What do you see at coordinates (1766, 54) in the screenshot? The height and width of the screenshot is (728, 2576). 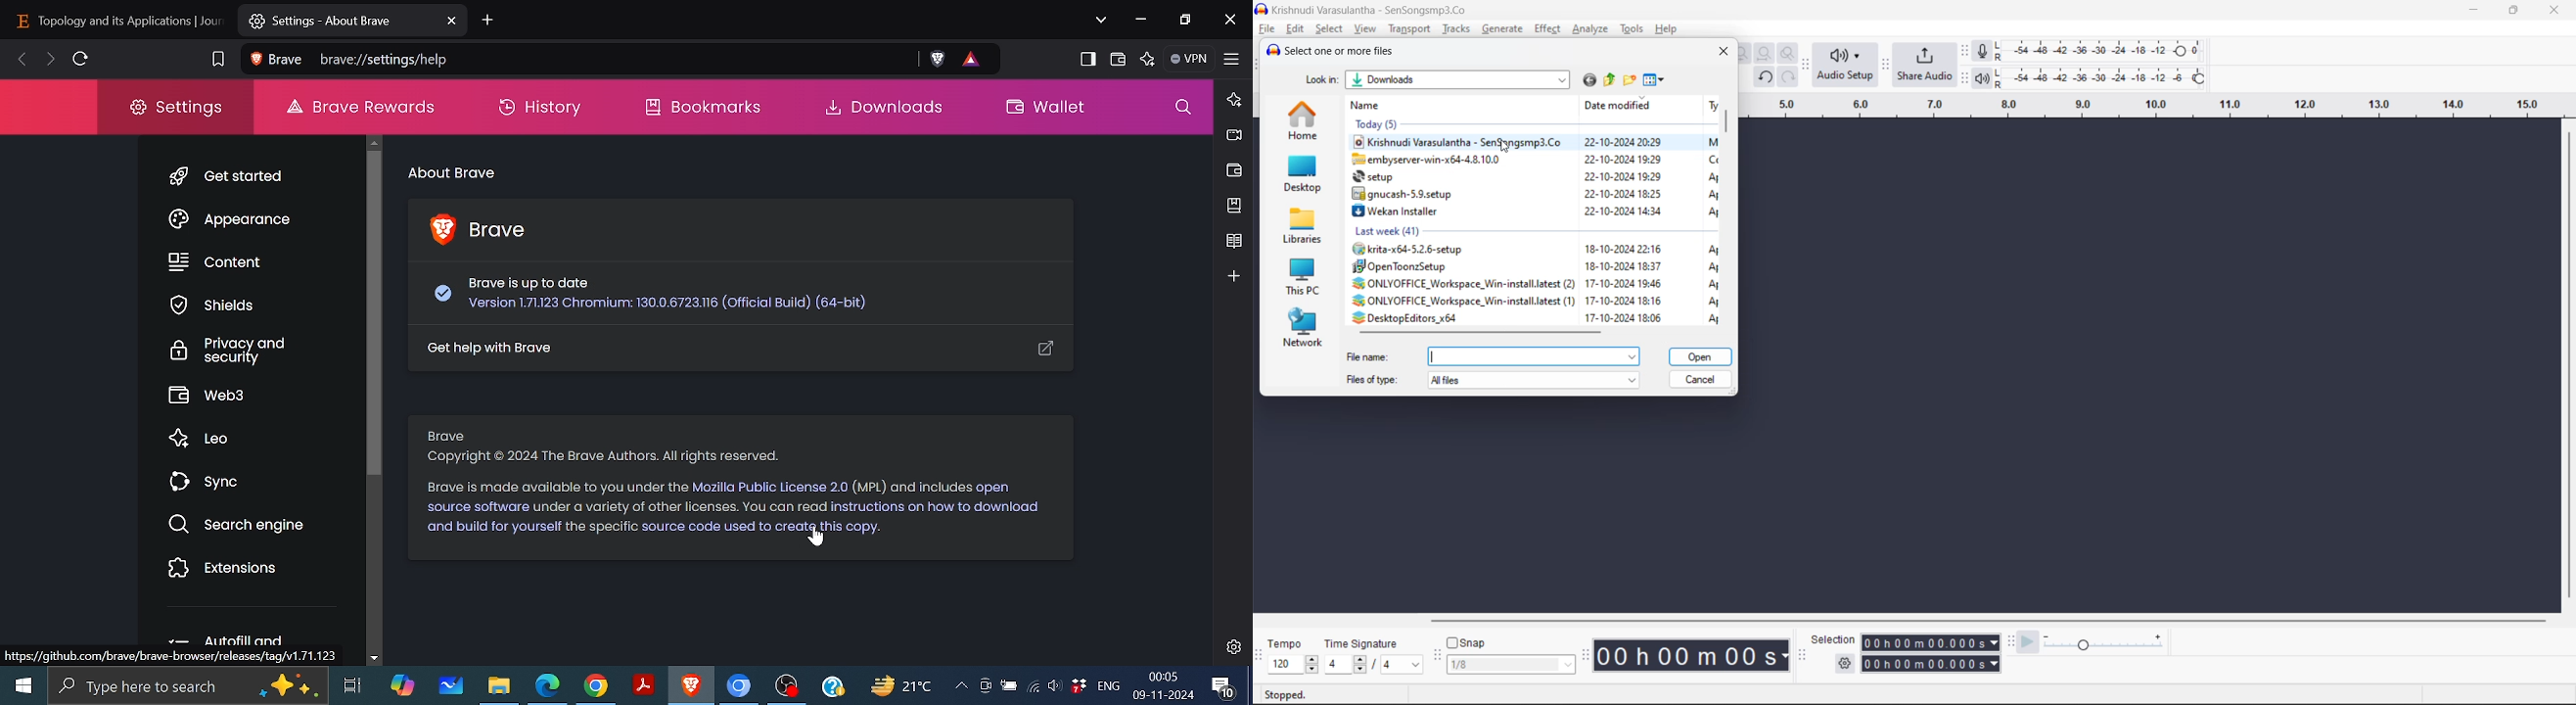 I see `fit project to width` at bounding box center [1766, 54].